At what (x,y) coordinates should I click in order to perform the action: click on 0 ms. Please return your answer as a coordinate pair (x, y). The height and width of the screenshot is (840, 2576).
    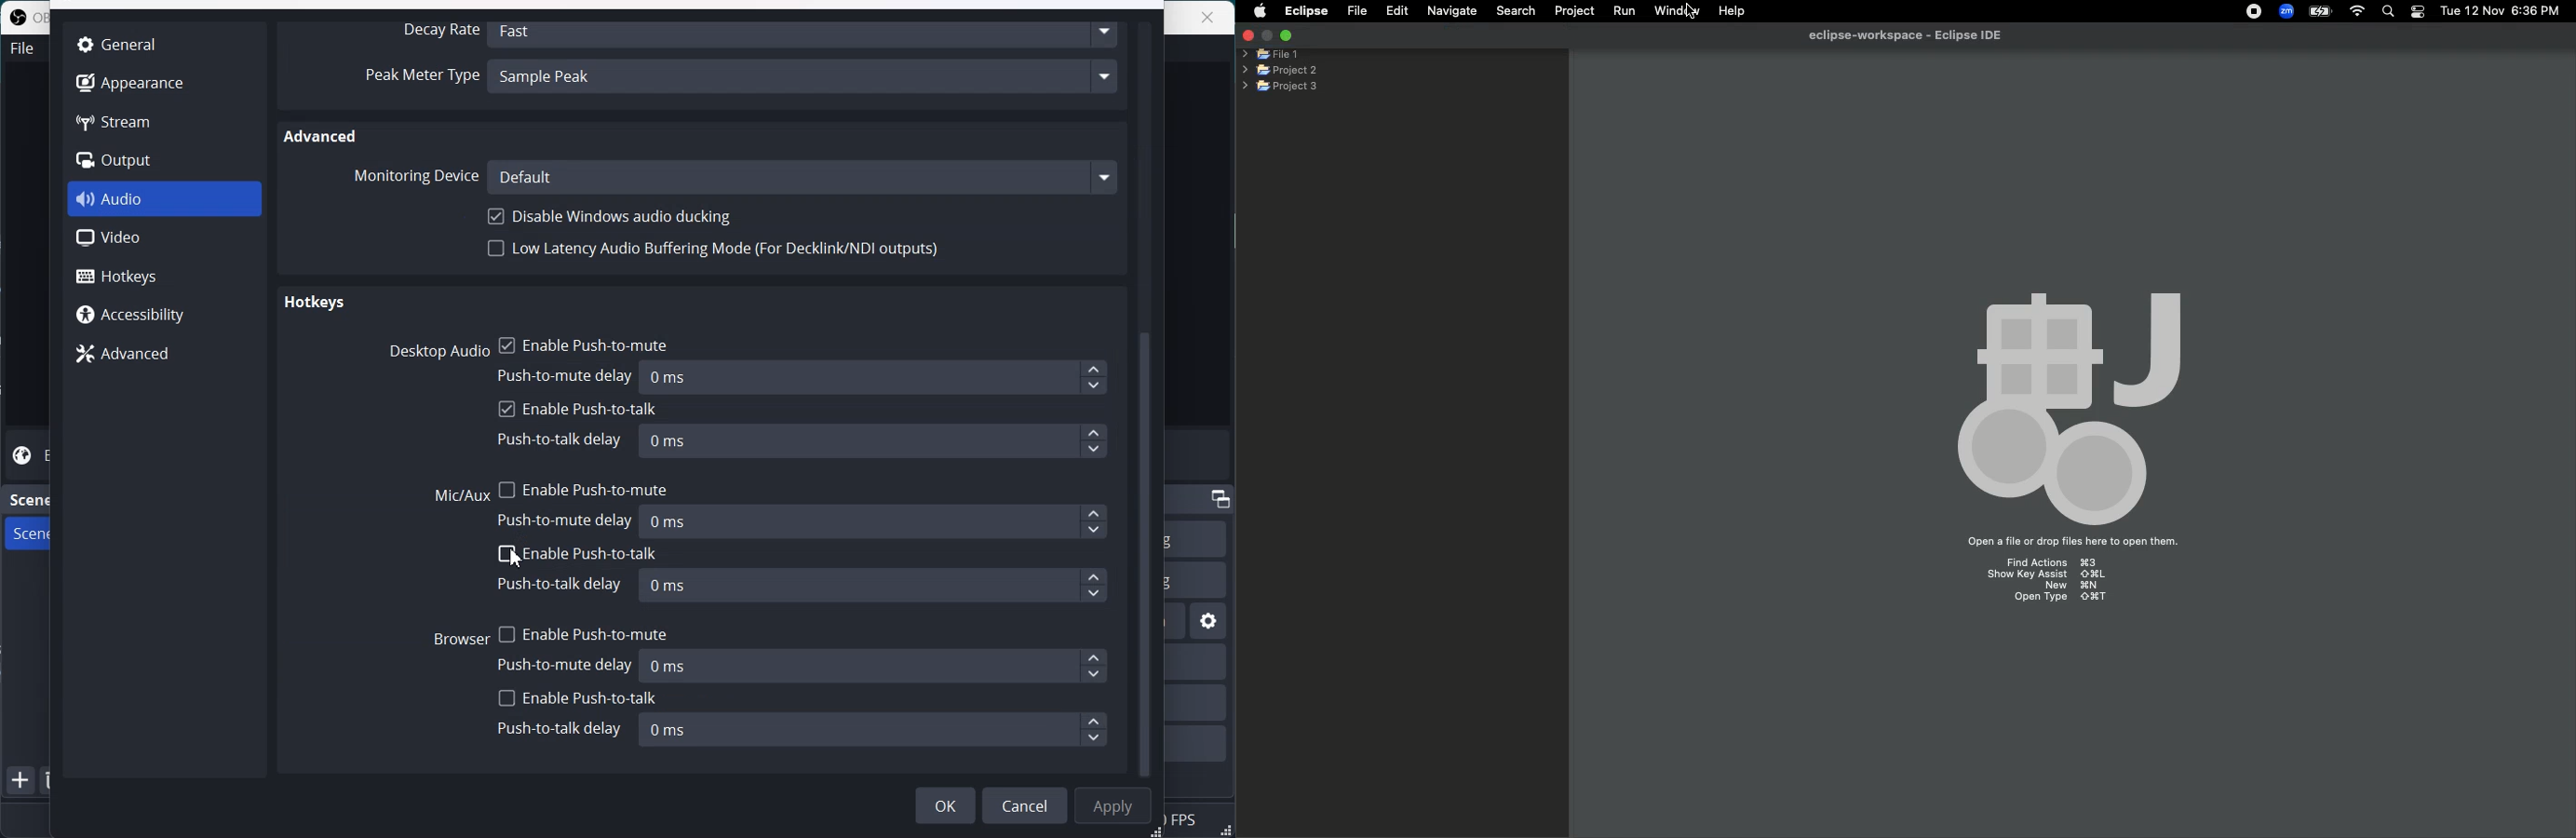
    Looking at the image, I should click on (873, 441).